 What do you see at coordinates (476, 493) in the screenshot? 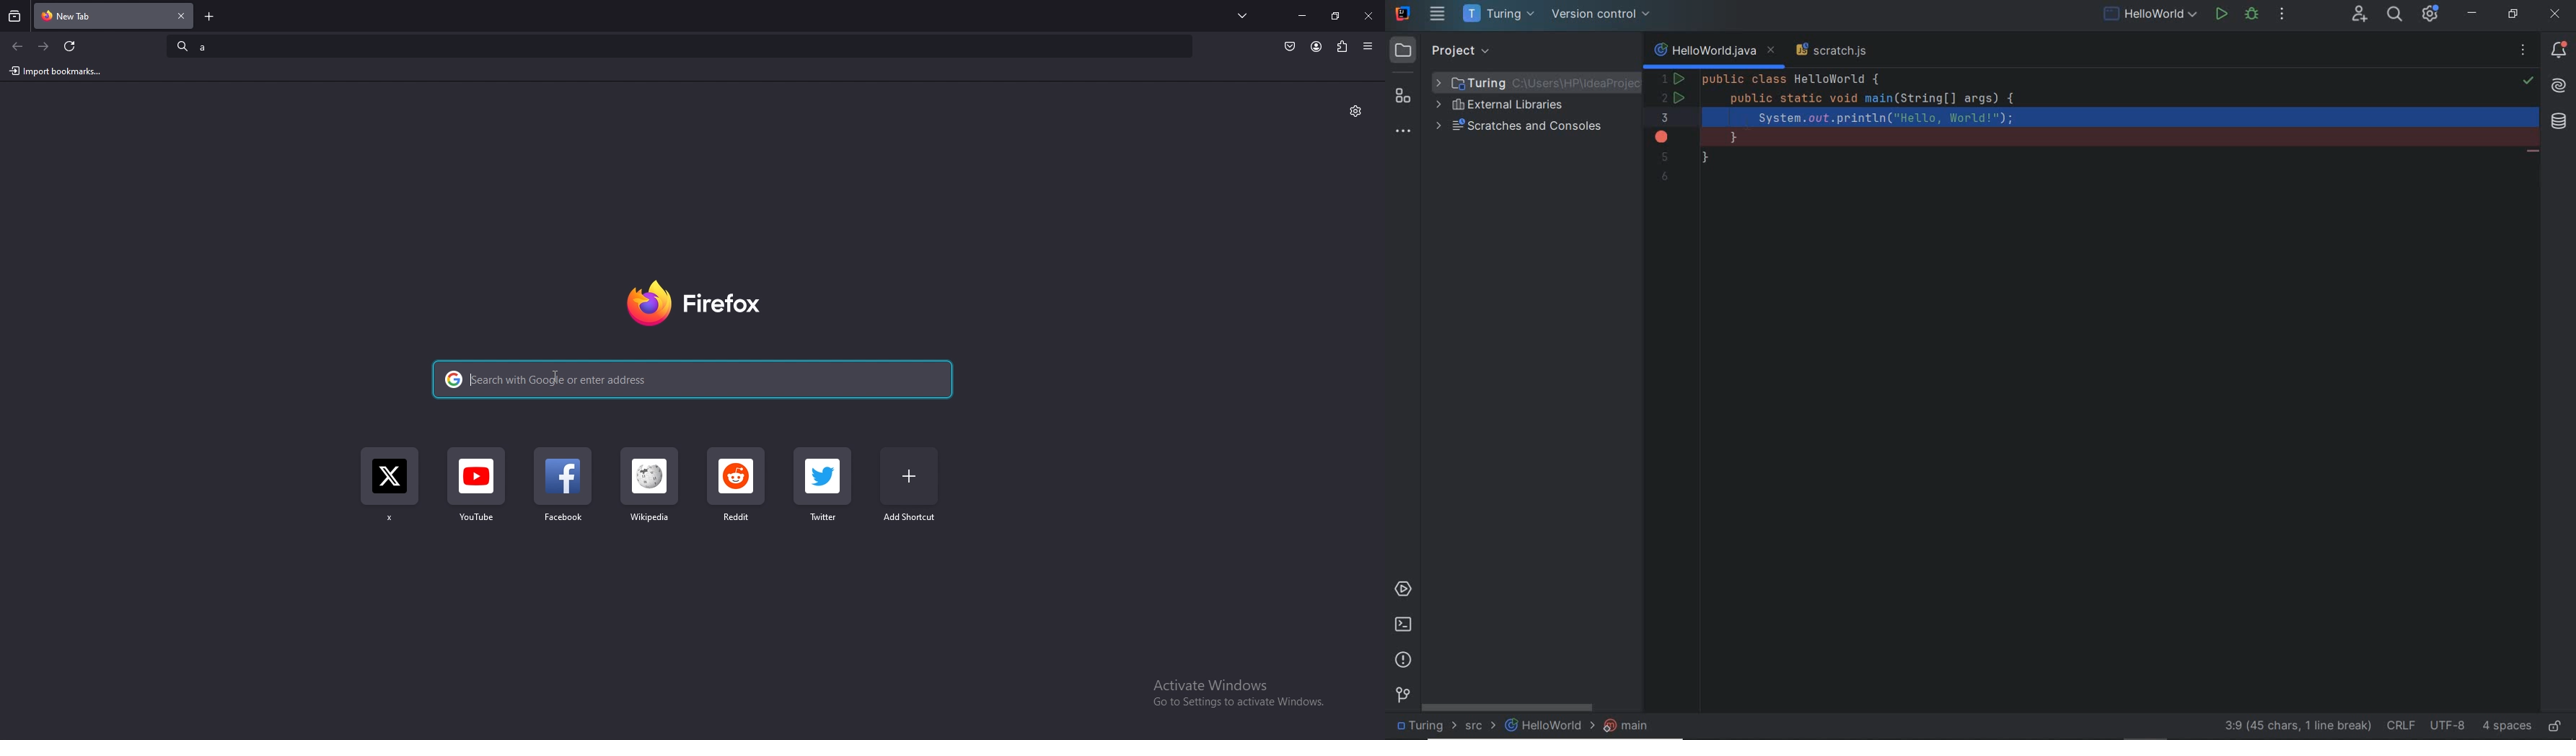
I see `youtube` at bounding box center [476, 493].